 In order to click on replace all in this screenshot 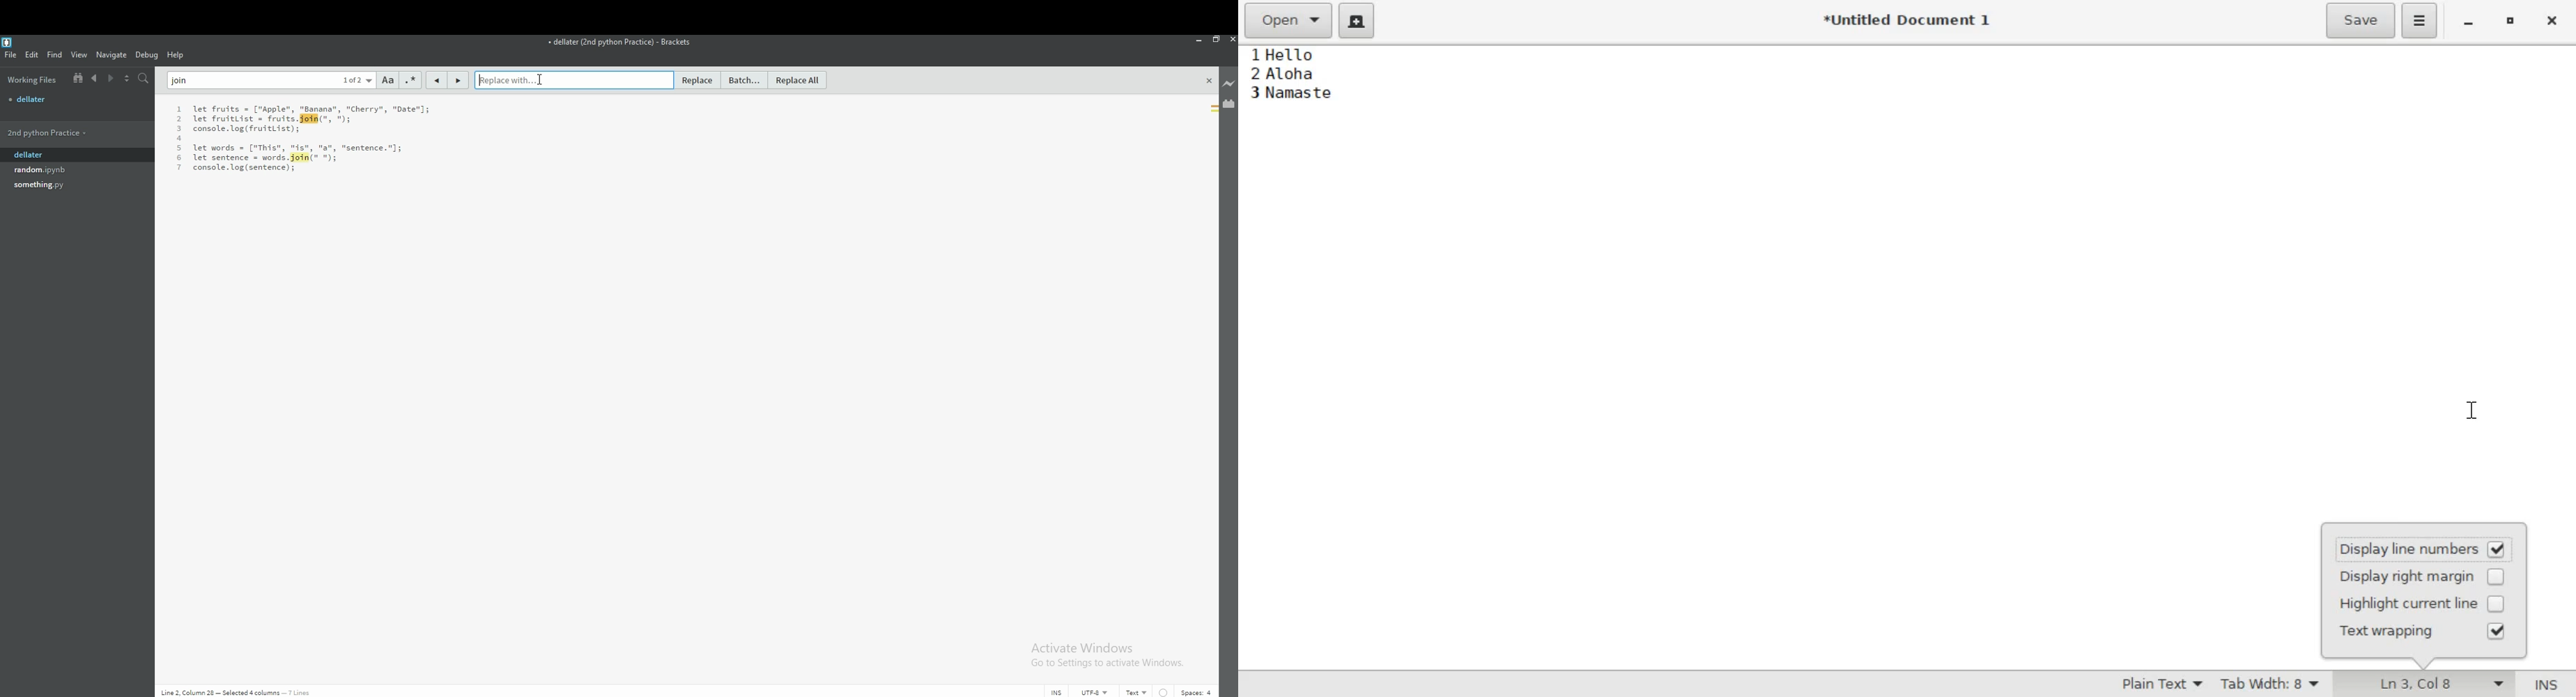, I will do `click(799, 81)`.